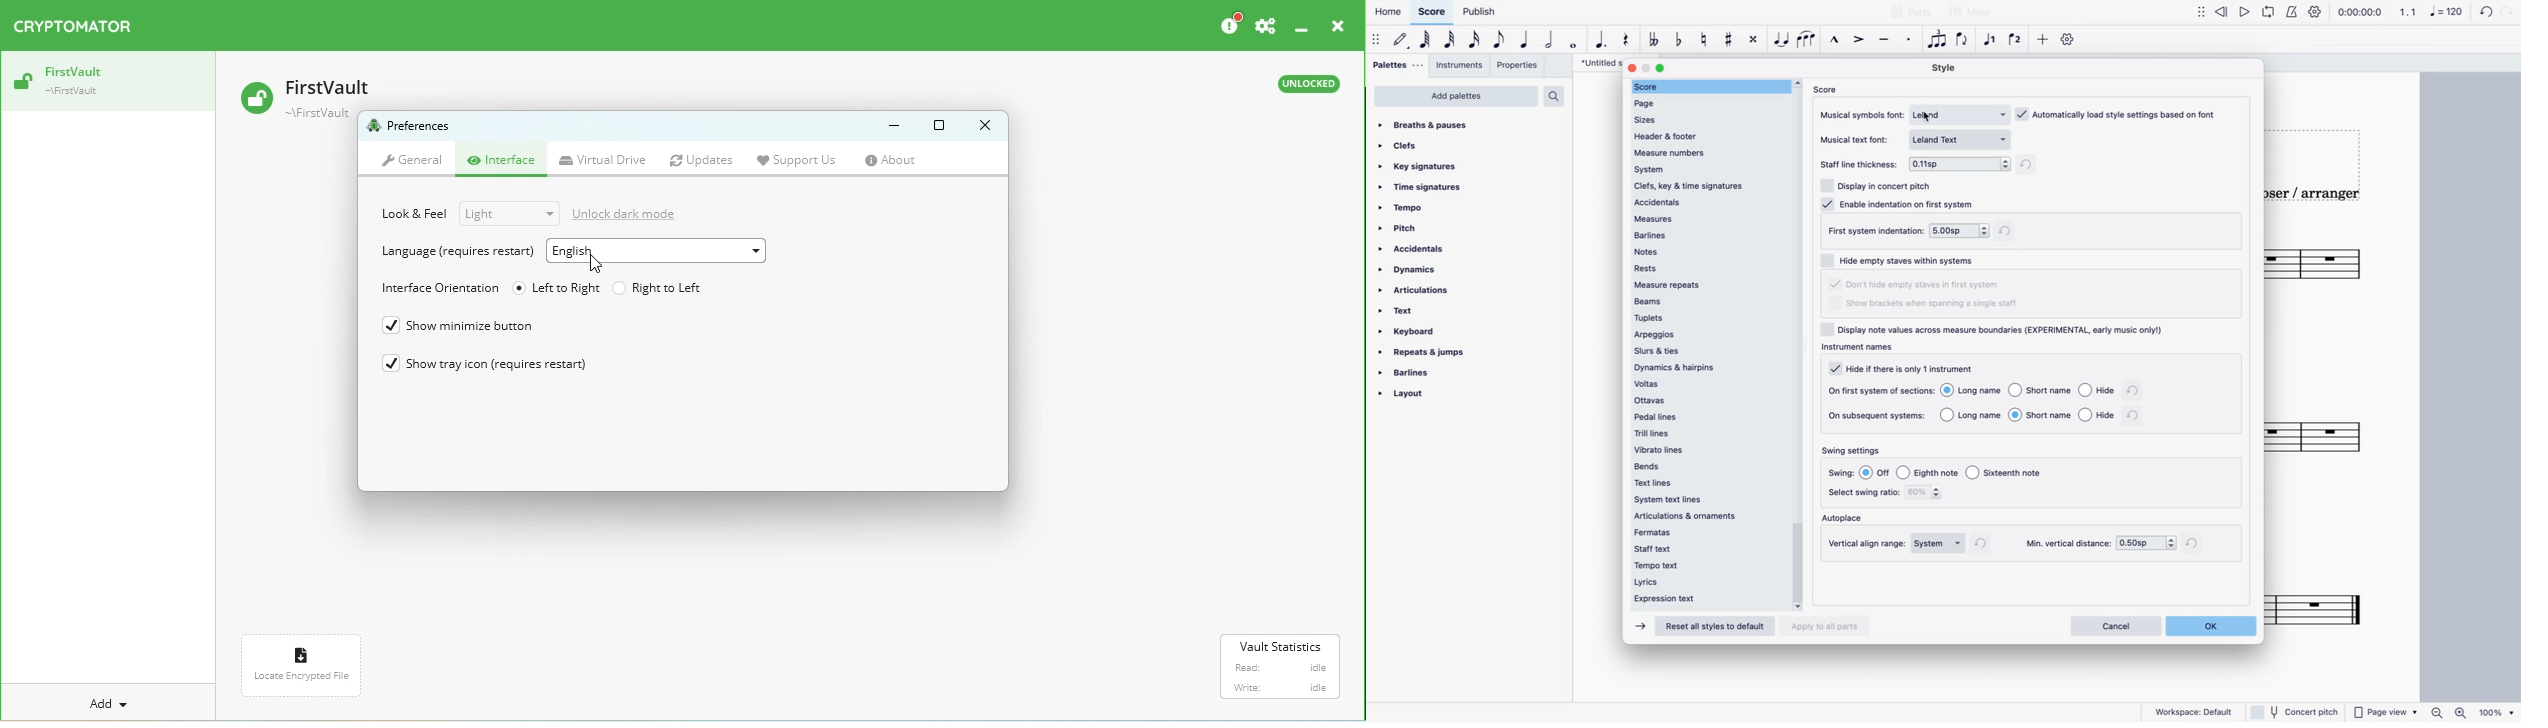 The height and width of the screenshot is (728, 2548). Describe the element at coordinates (1451, 43) in the screenshot. I see `32nd note` at that location.